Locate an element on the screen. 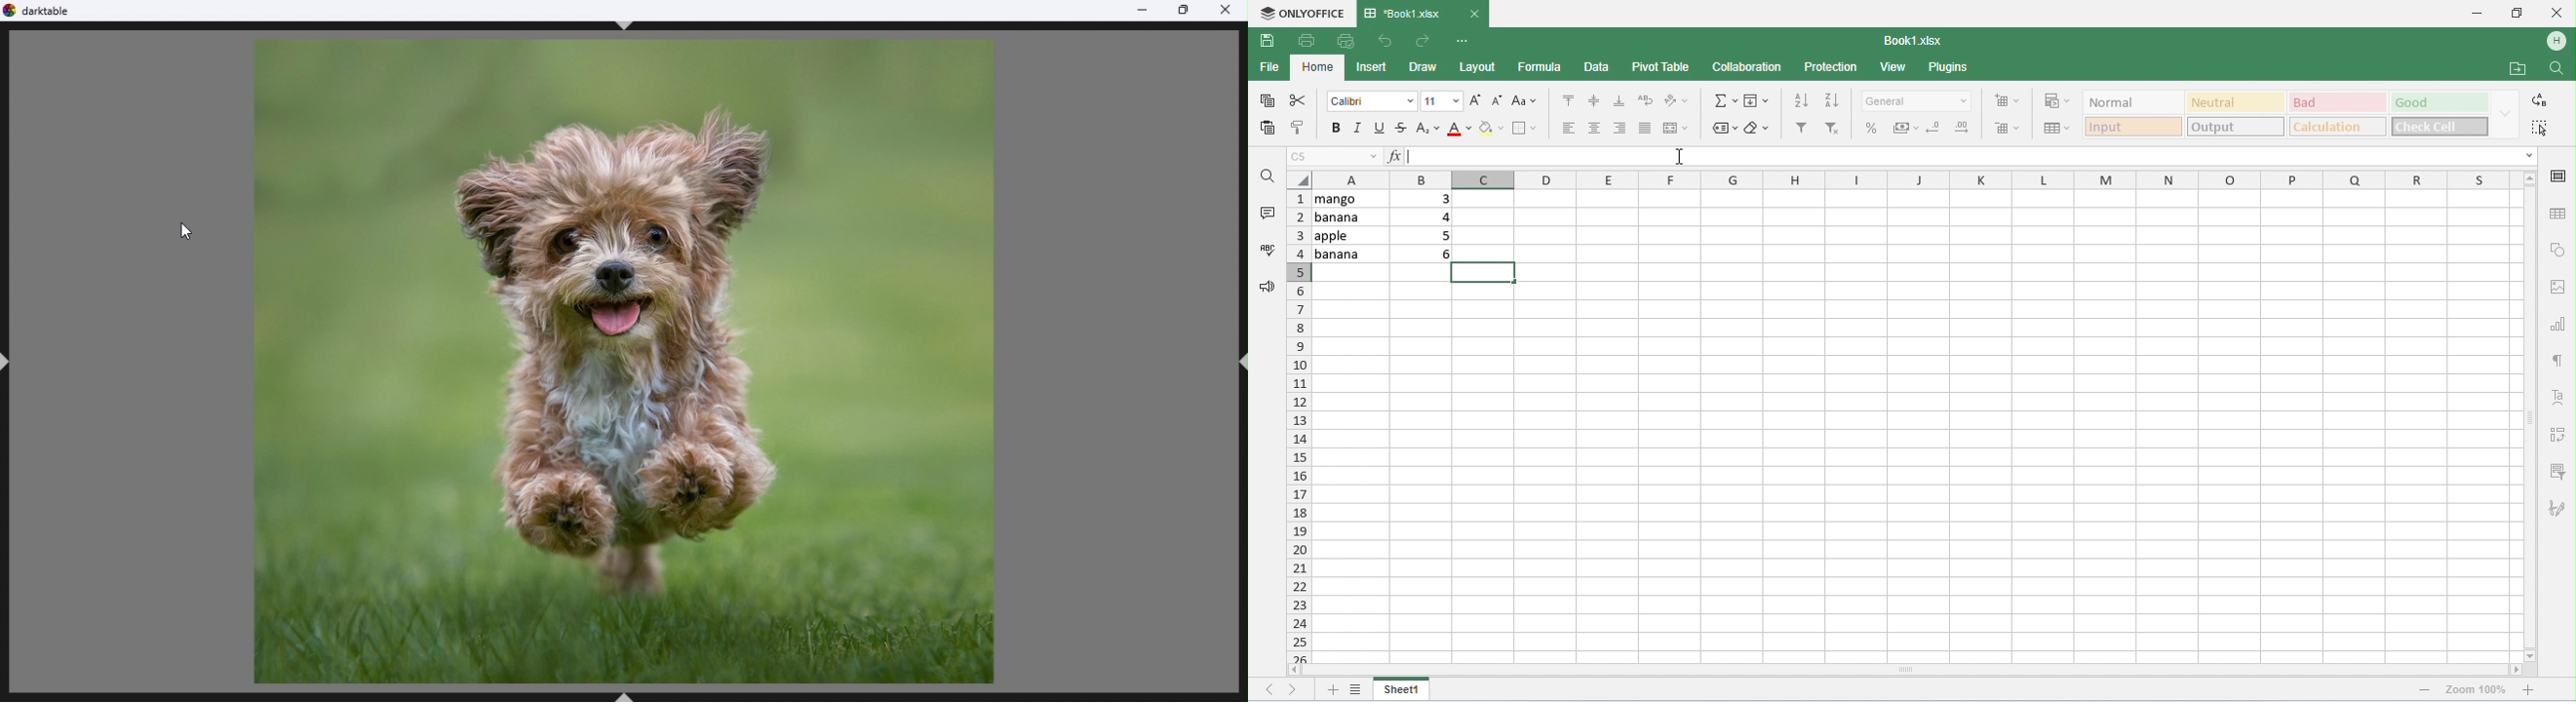  quick print is located at coordinates (1343, 41).